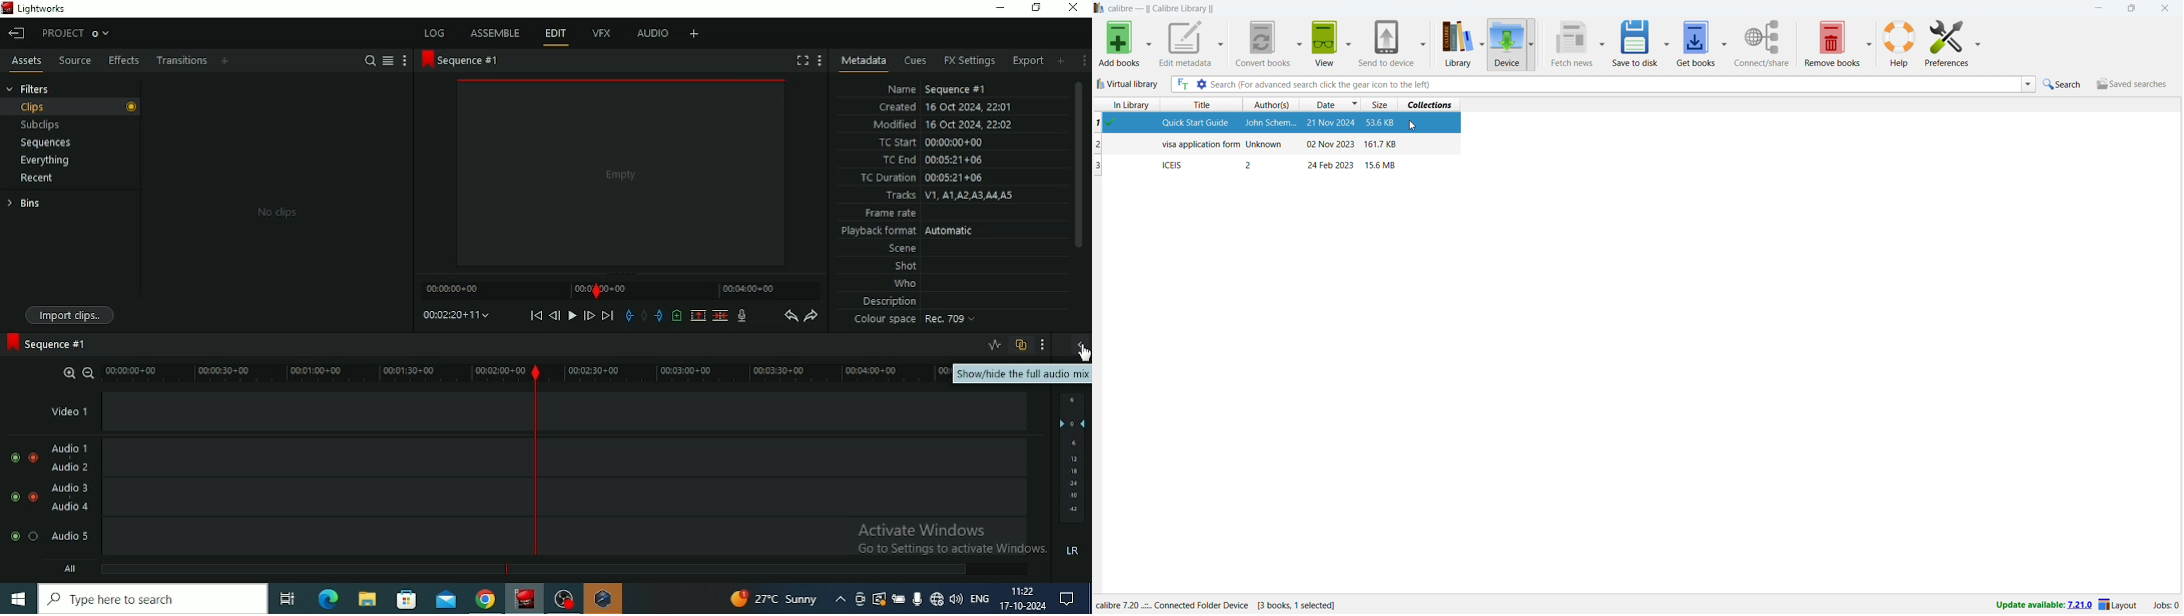 This screenshot has height=616, width=2184. I want to click on Add an 'out' mark at the current position, so click(659, 315).